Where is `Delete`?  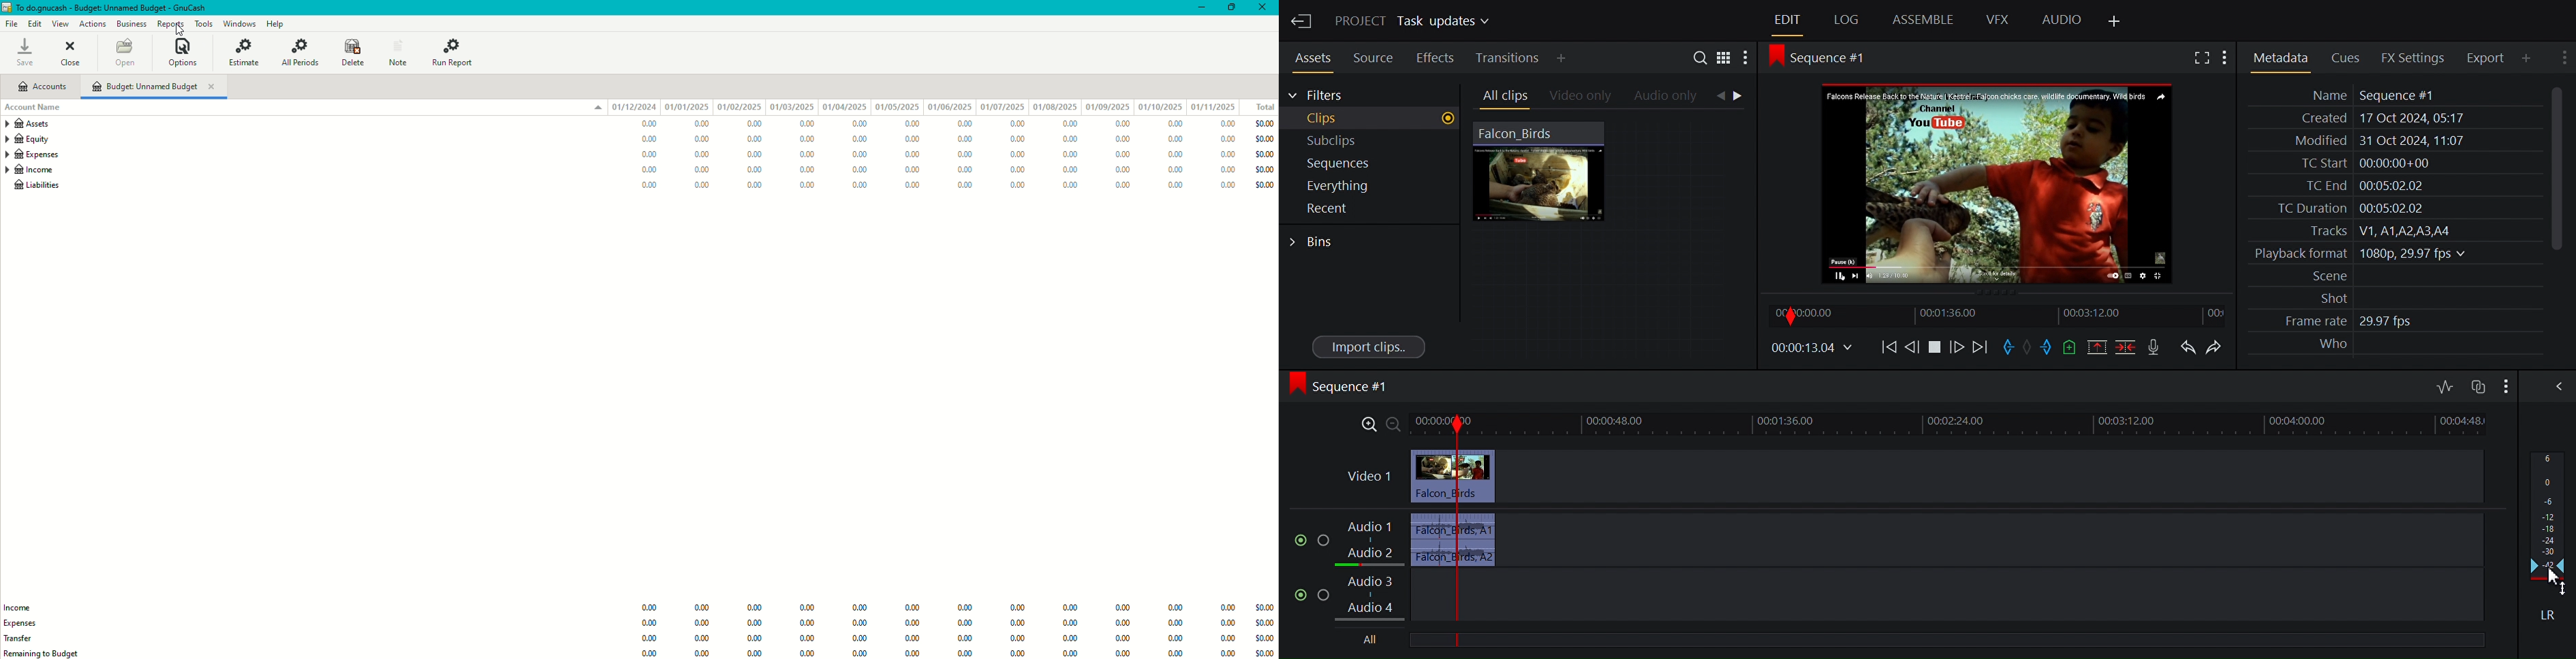 Delete is located at coordinates (352, 51).